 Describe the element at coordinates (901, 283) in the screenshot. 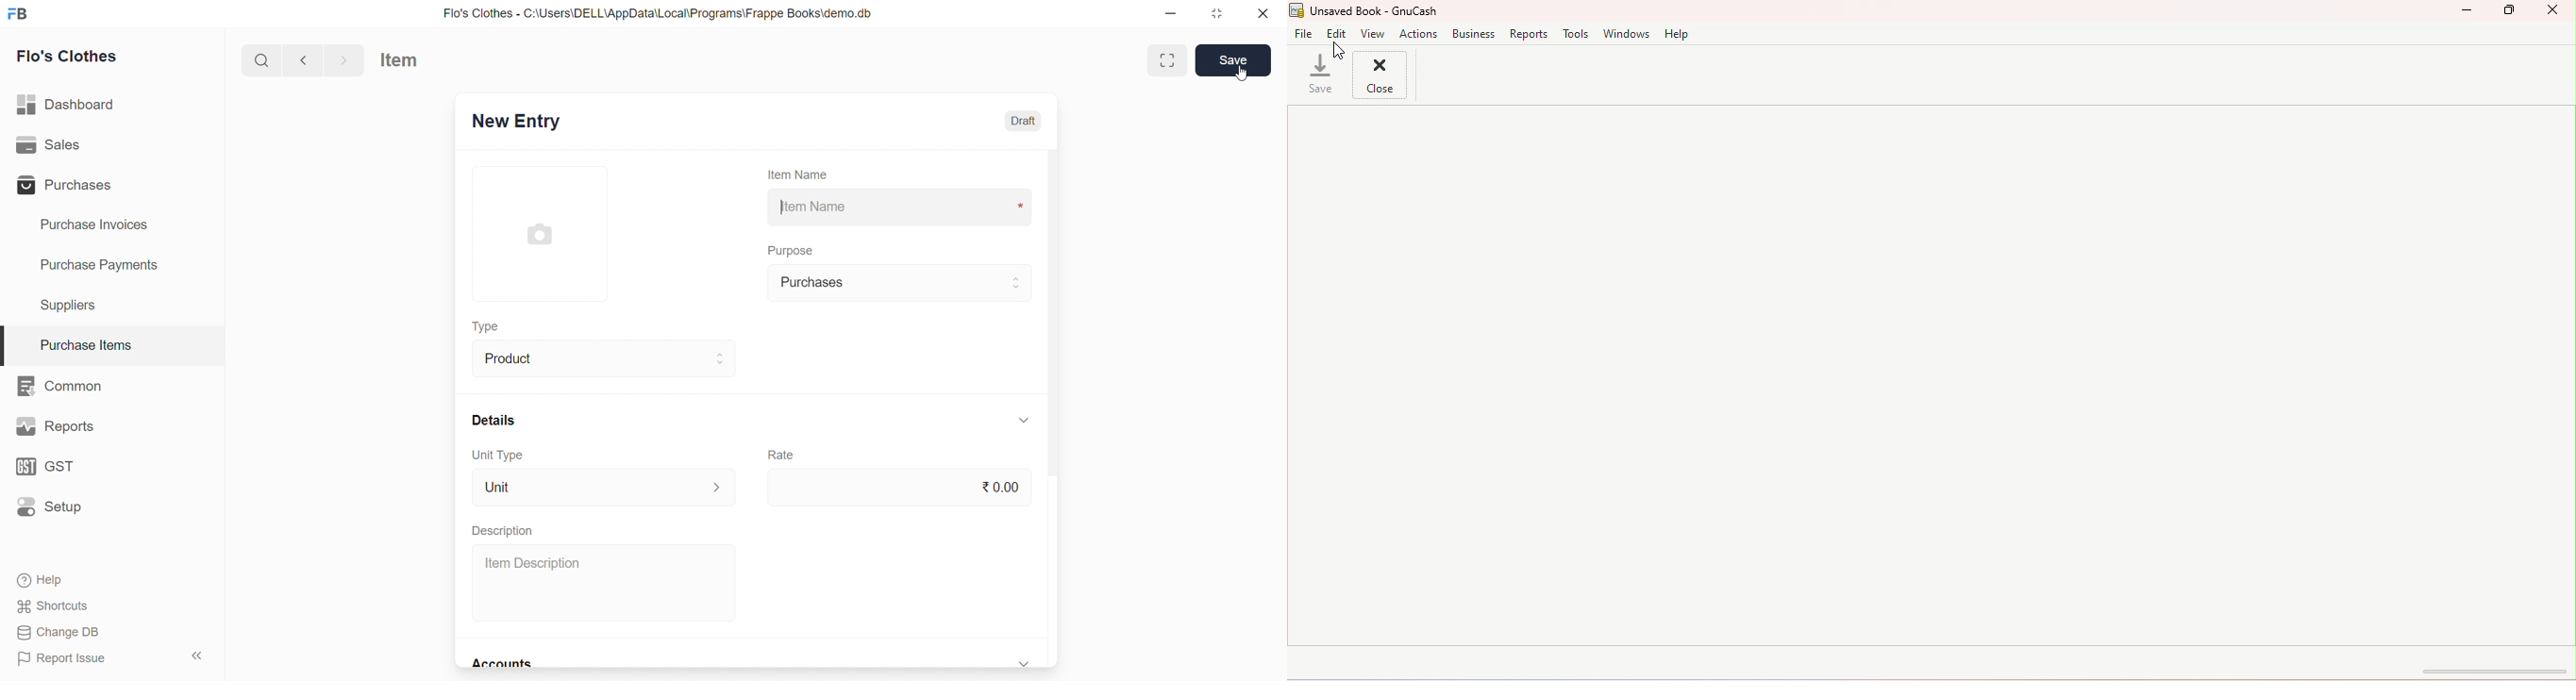

I see `Purchases` at that location.